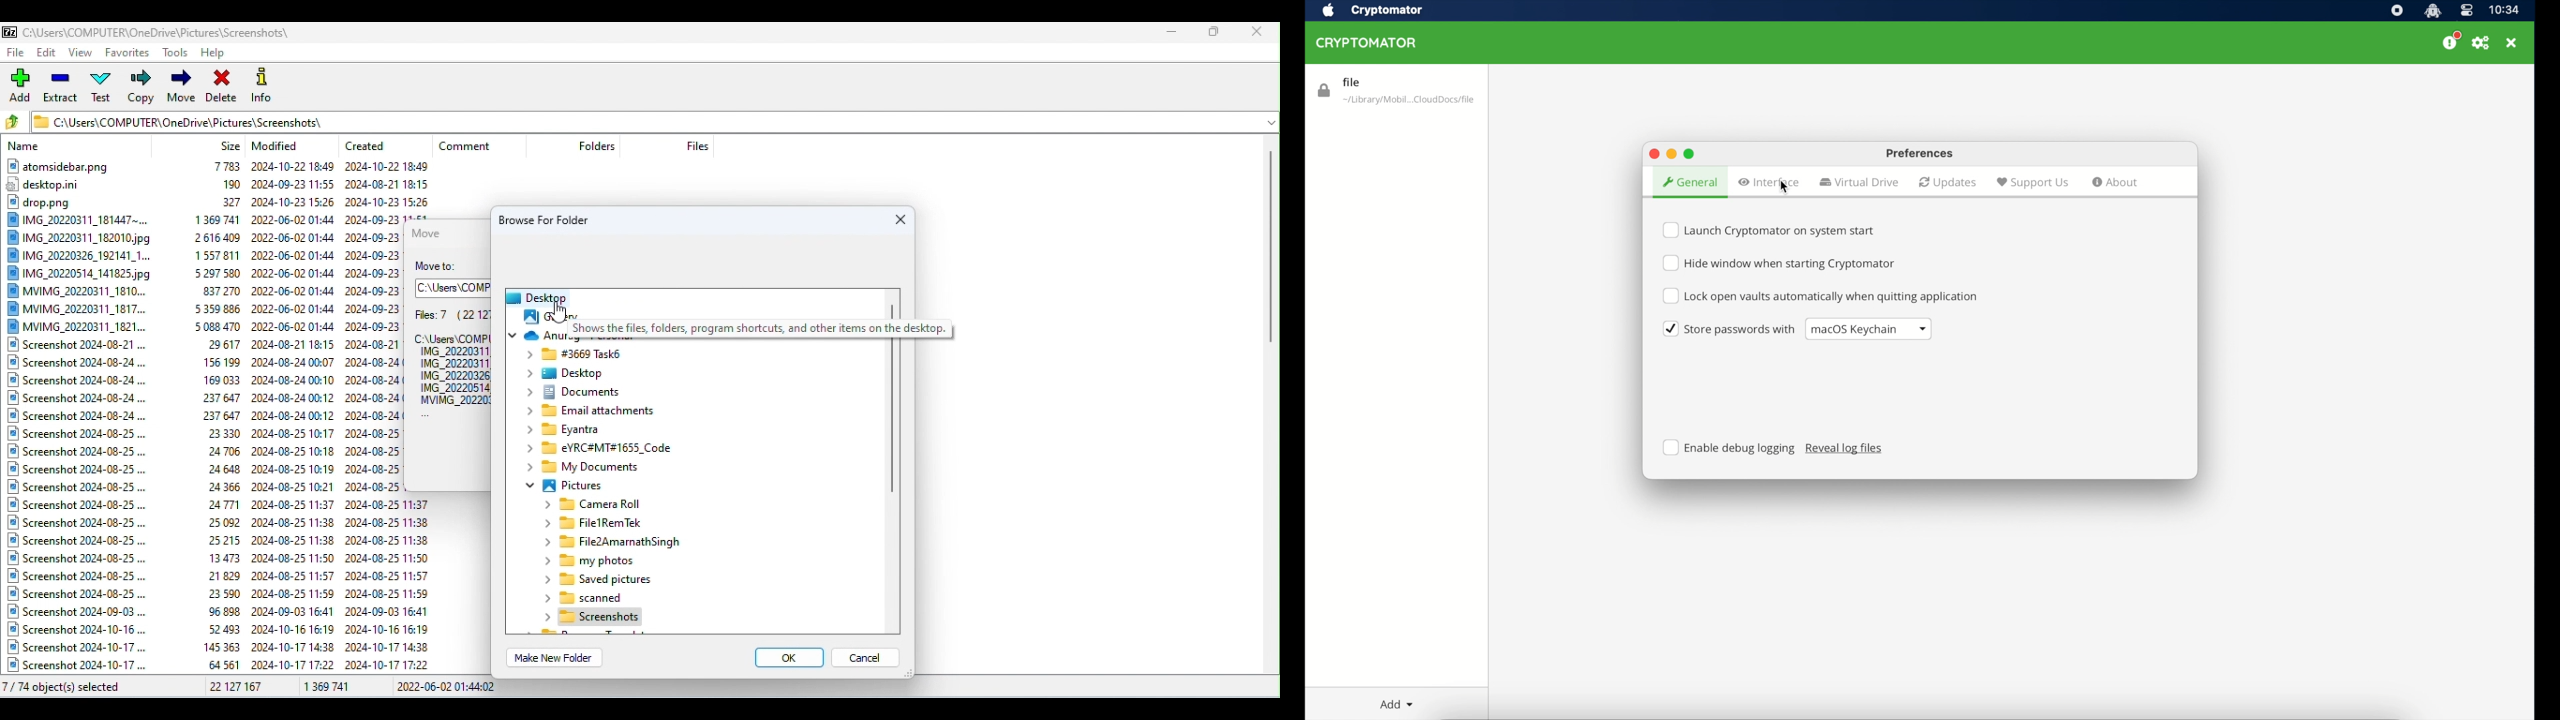 The image size is (2576, 728). What do you see at coordinates (559, 313) in the screenshot?
I see `cursor` at bounding box center [559, 313].